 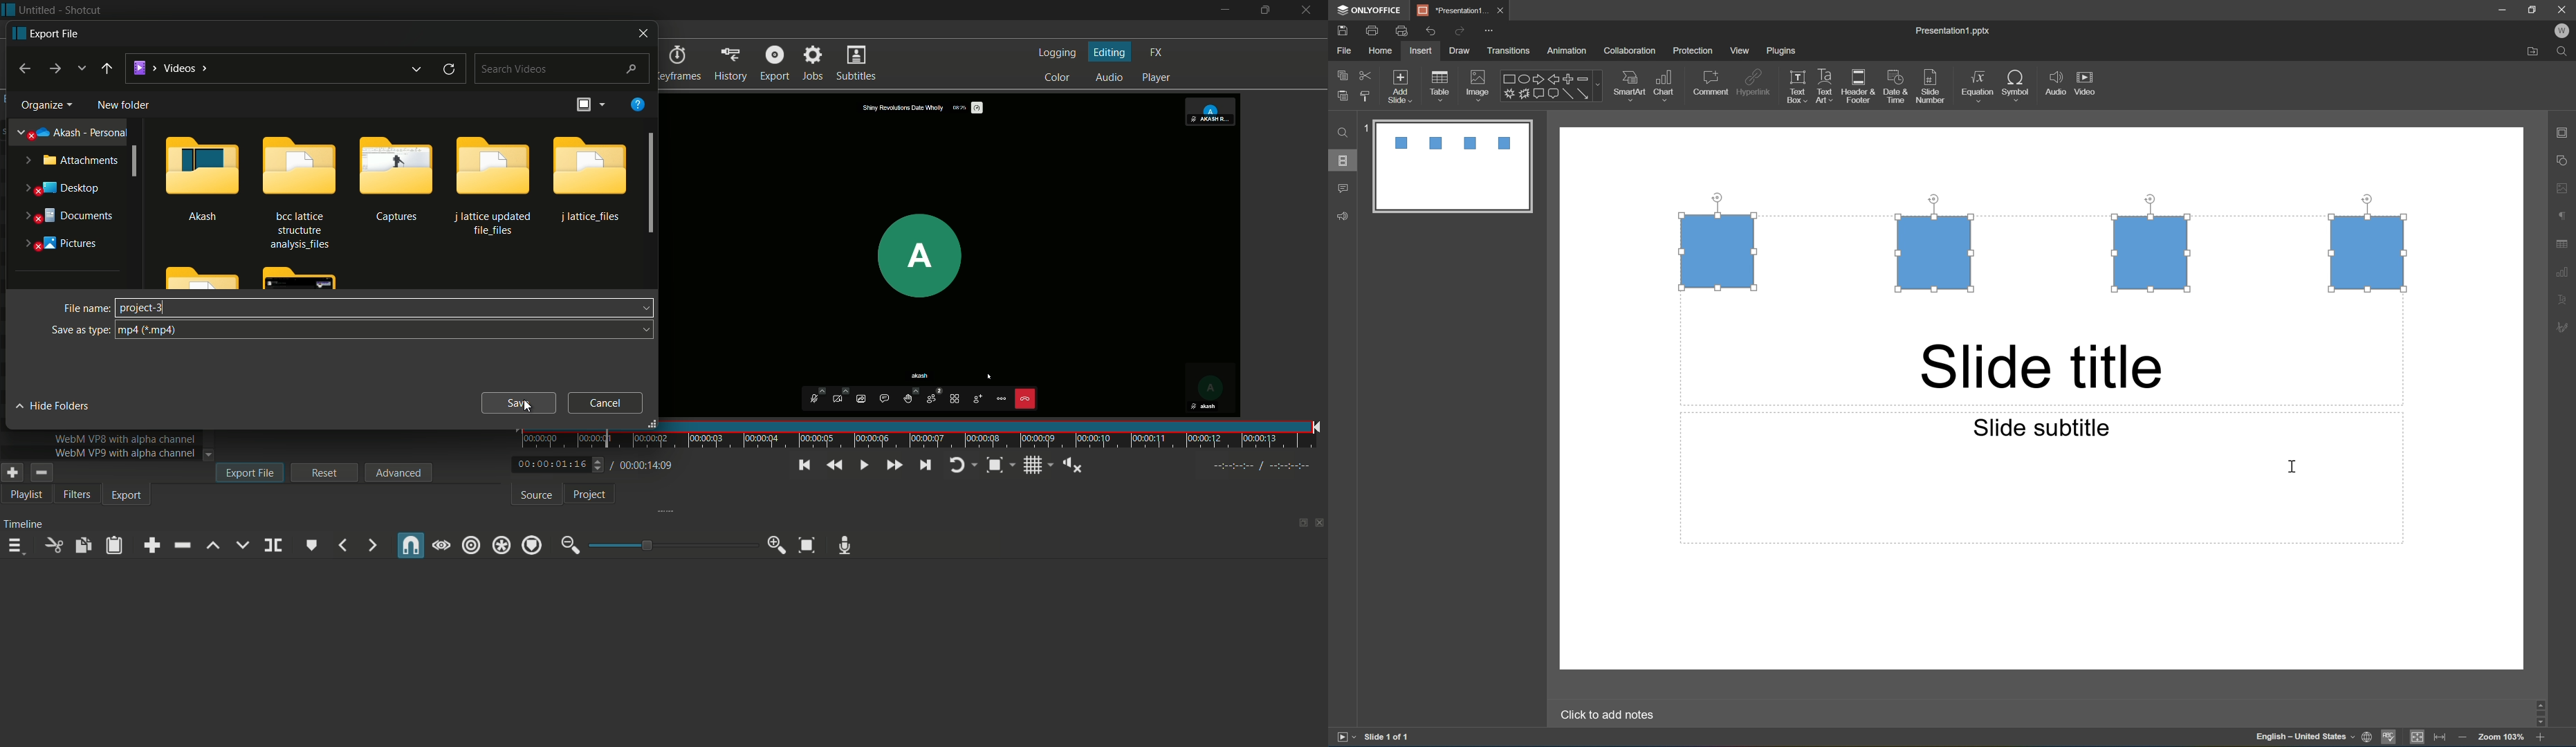 What do you see at coordinates (1341, 29) in the screenshot?
I see `save` at bounding box center [1341, 29].